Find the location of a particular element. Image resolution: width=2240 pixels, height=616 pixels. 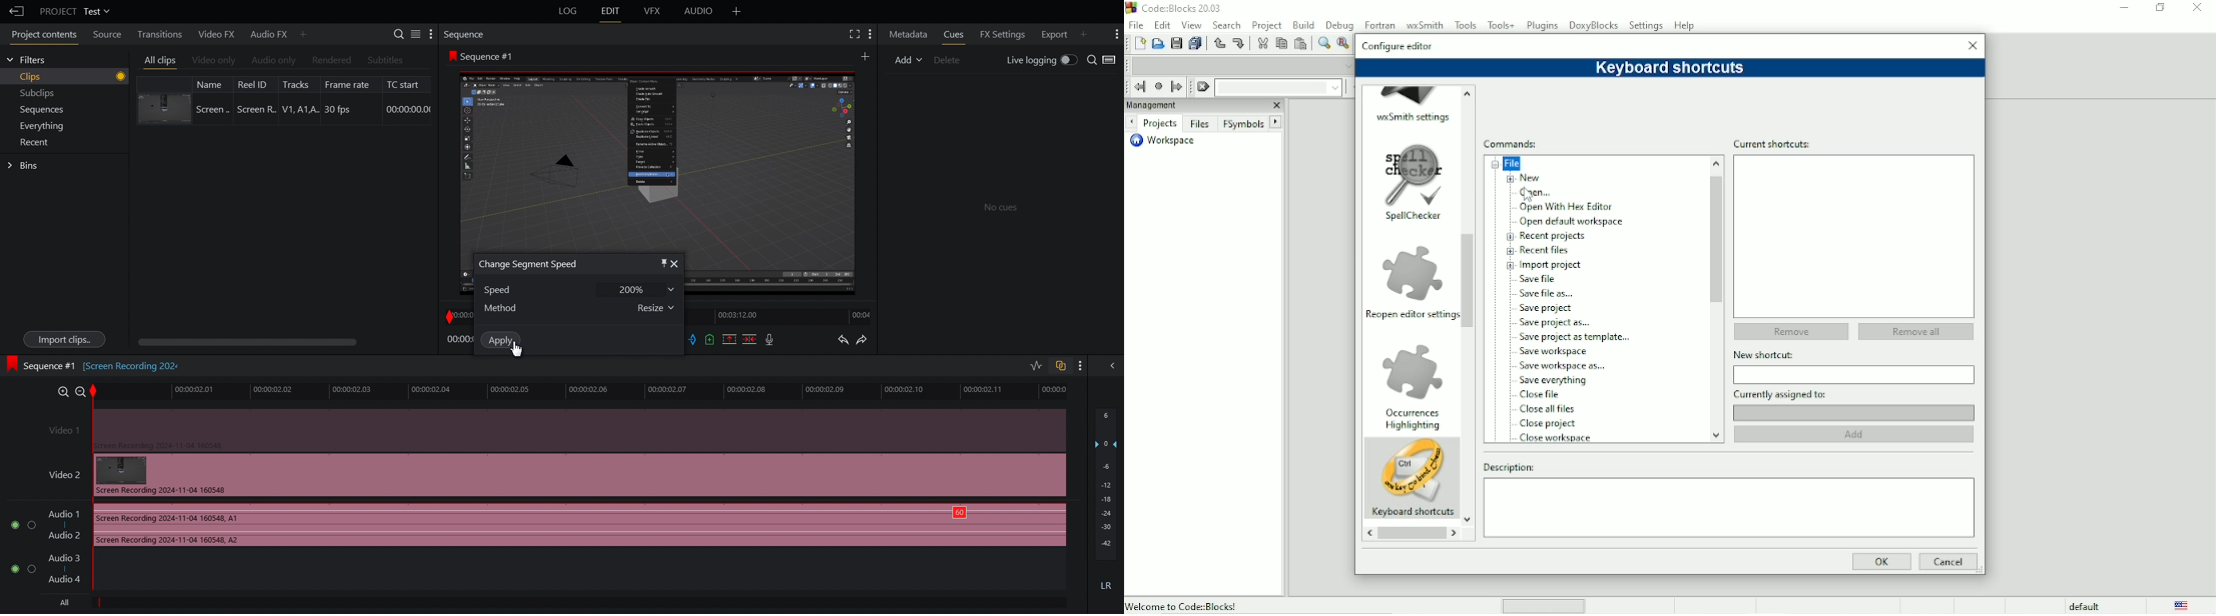

Close is located at coordinates (2197, 8).